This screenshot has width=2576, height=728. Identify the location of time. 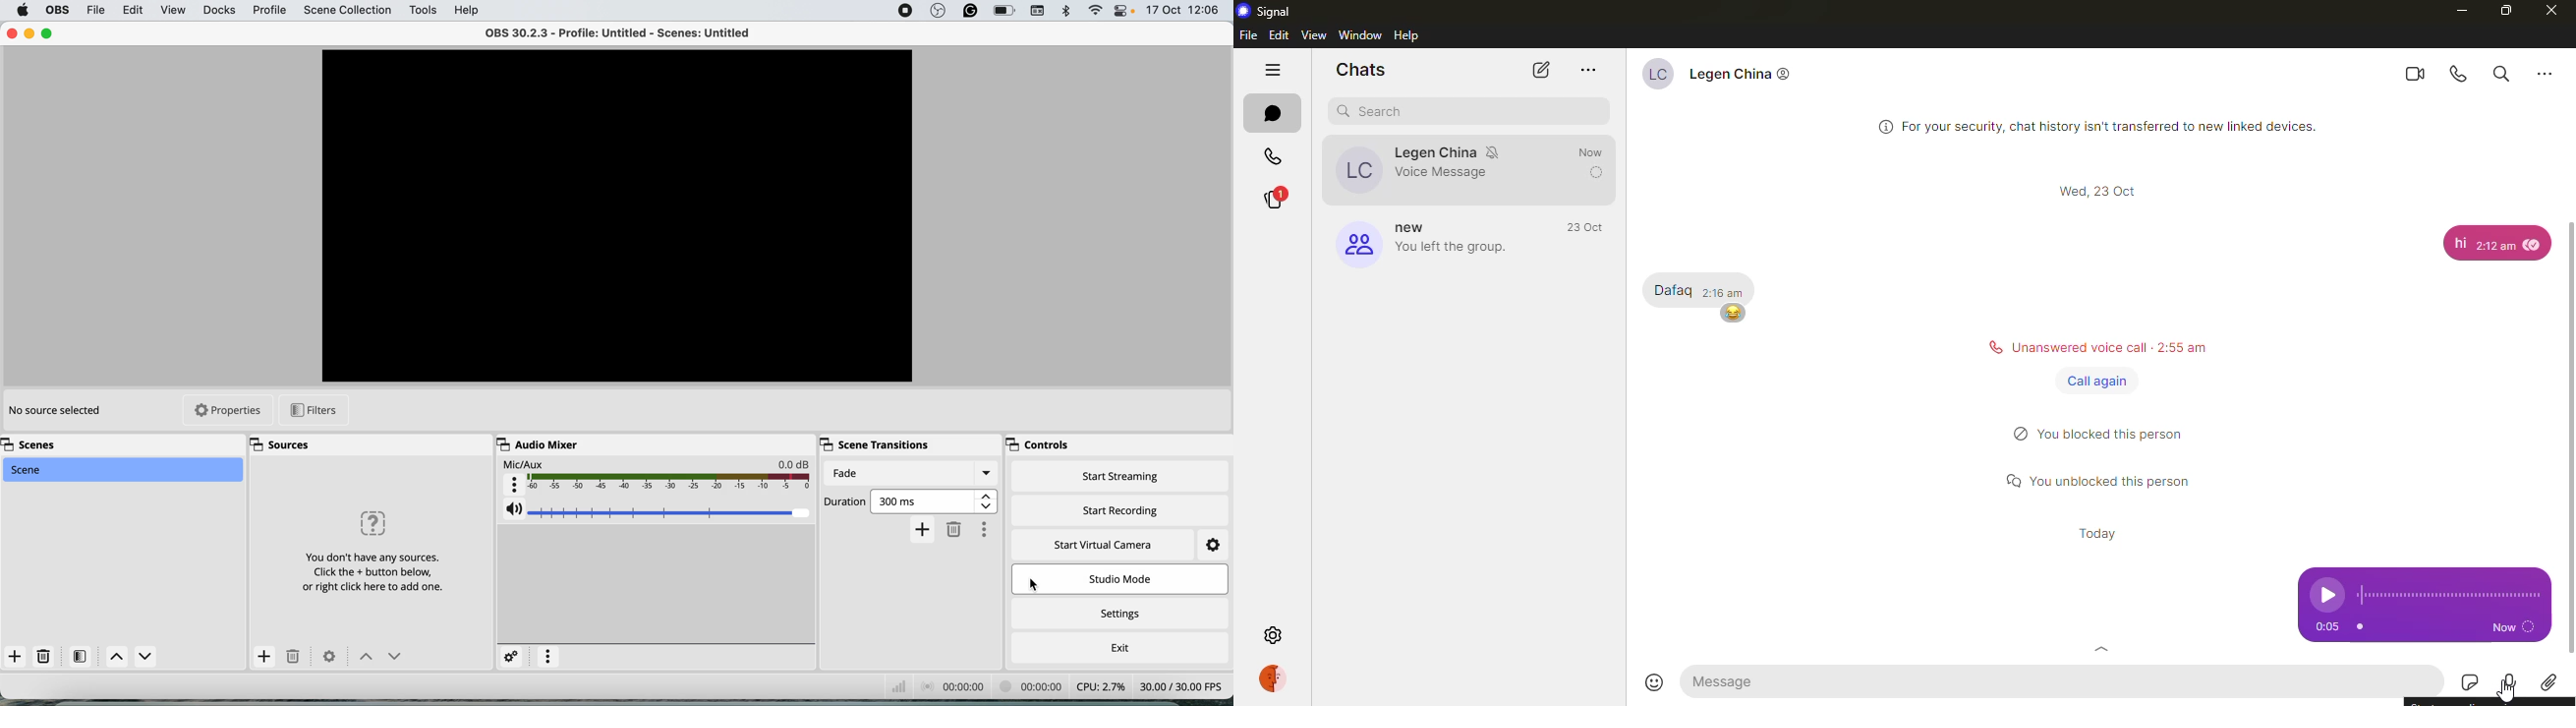
(2324, 627).